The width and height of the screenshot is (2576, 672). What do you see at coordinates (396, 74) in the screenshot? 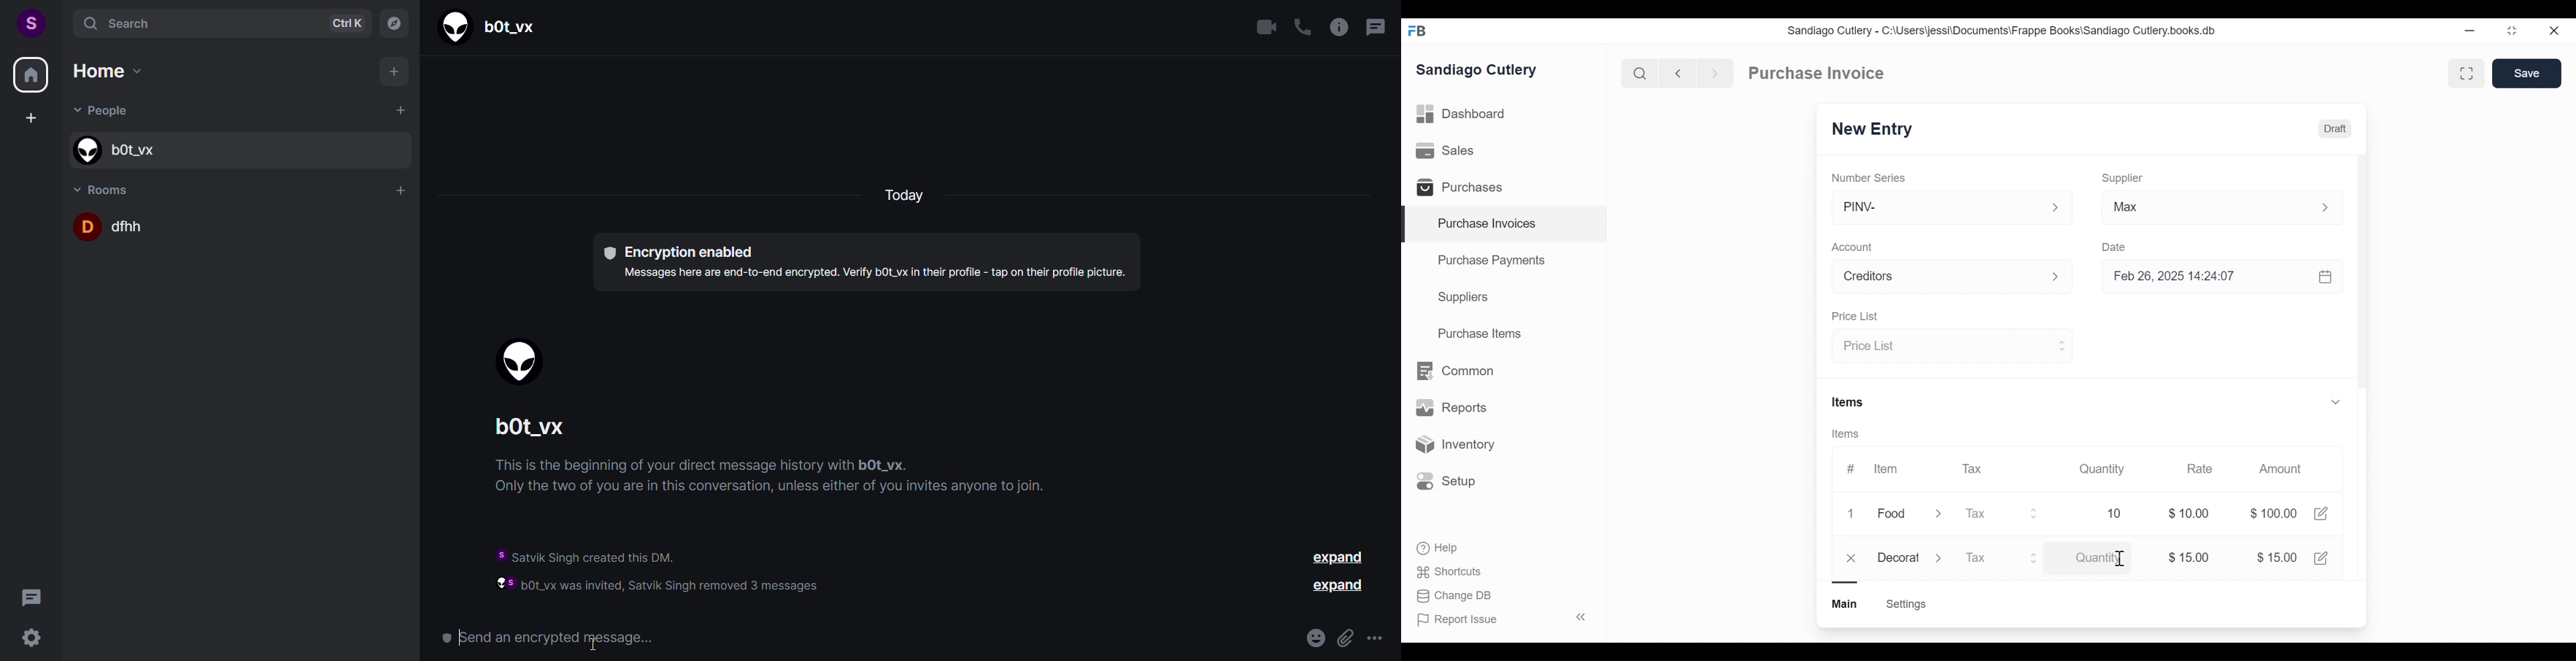
I see `add` at bounding box center [396, 74].